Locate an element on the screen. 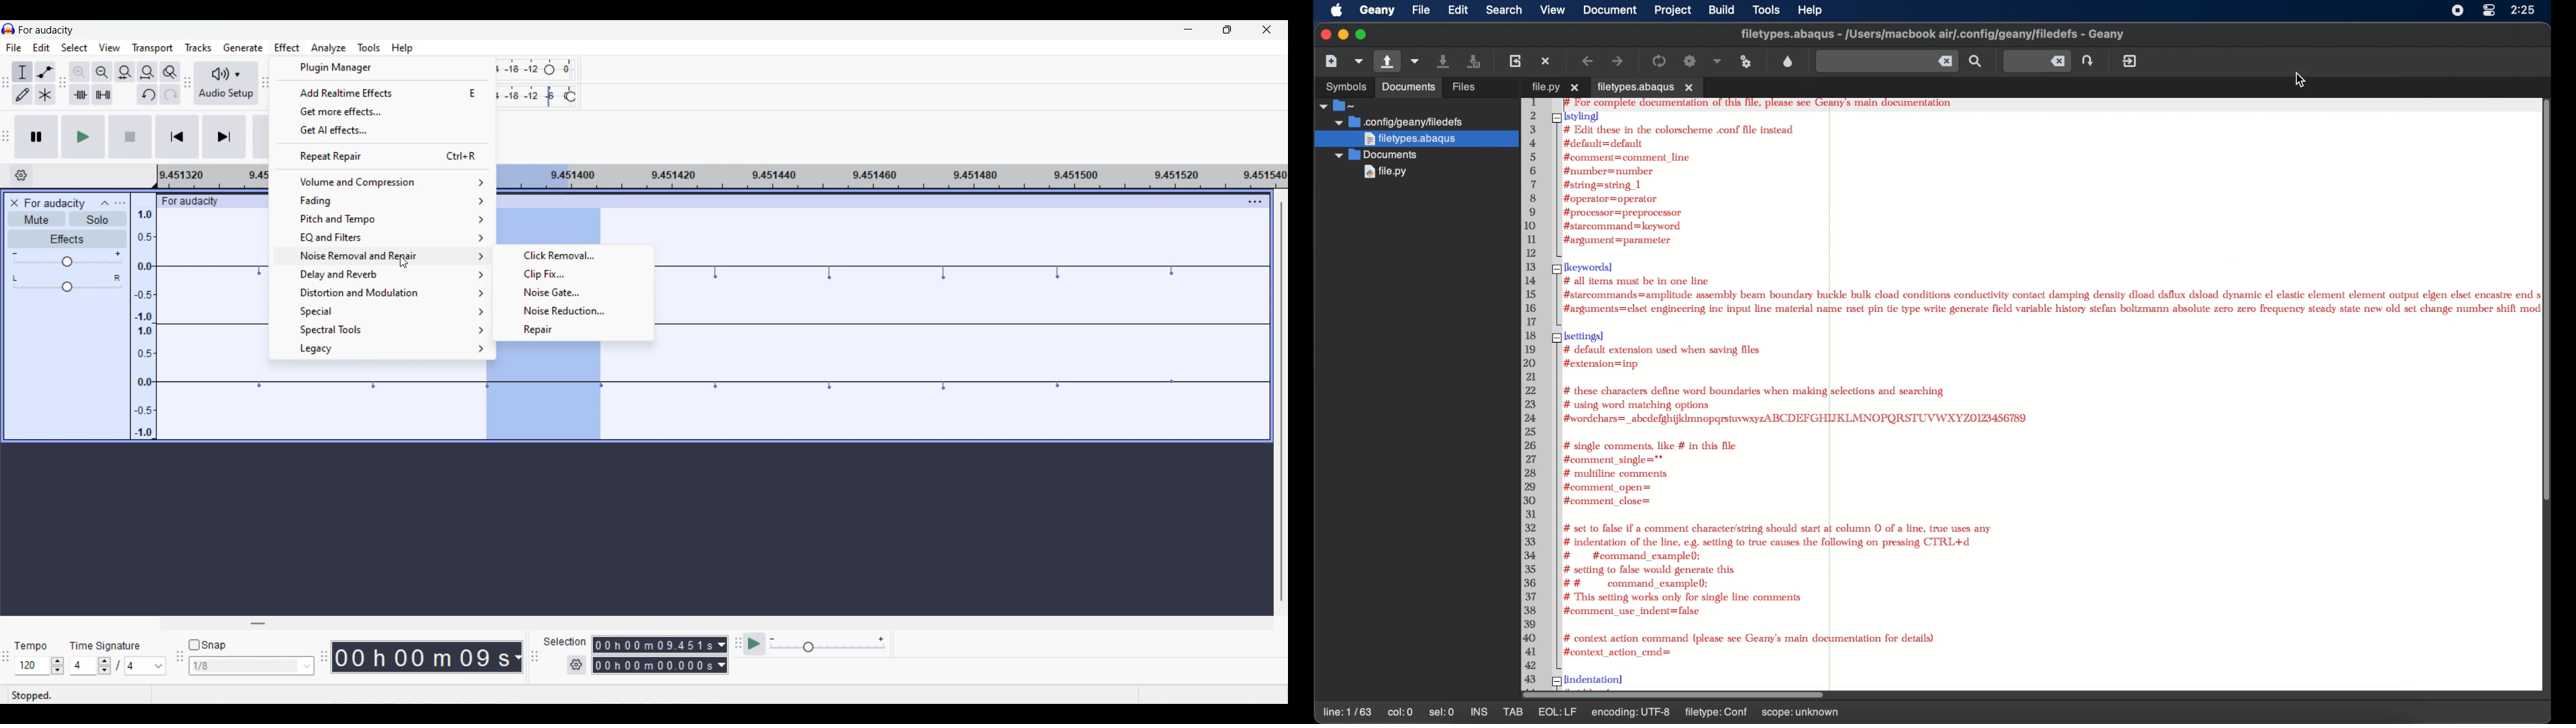 Image resolution: width=2576 pixels, height=728 pixels. Time signature settings is located at coordinates (117, 666).